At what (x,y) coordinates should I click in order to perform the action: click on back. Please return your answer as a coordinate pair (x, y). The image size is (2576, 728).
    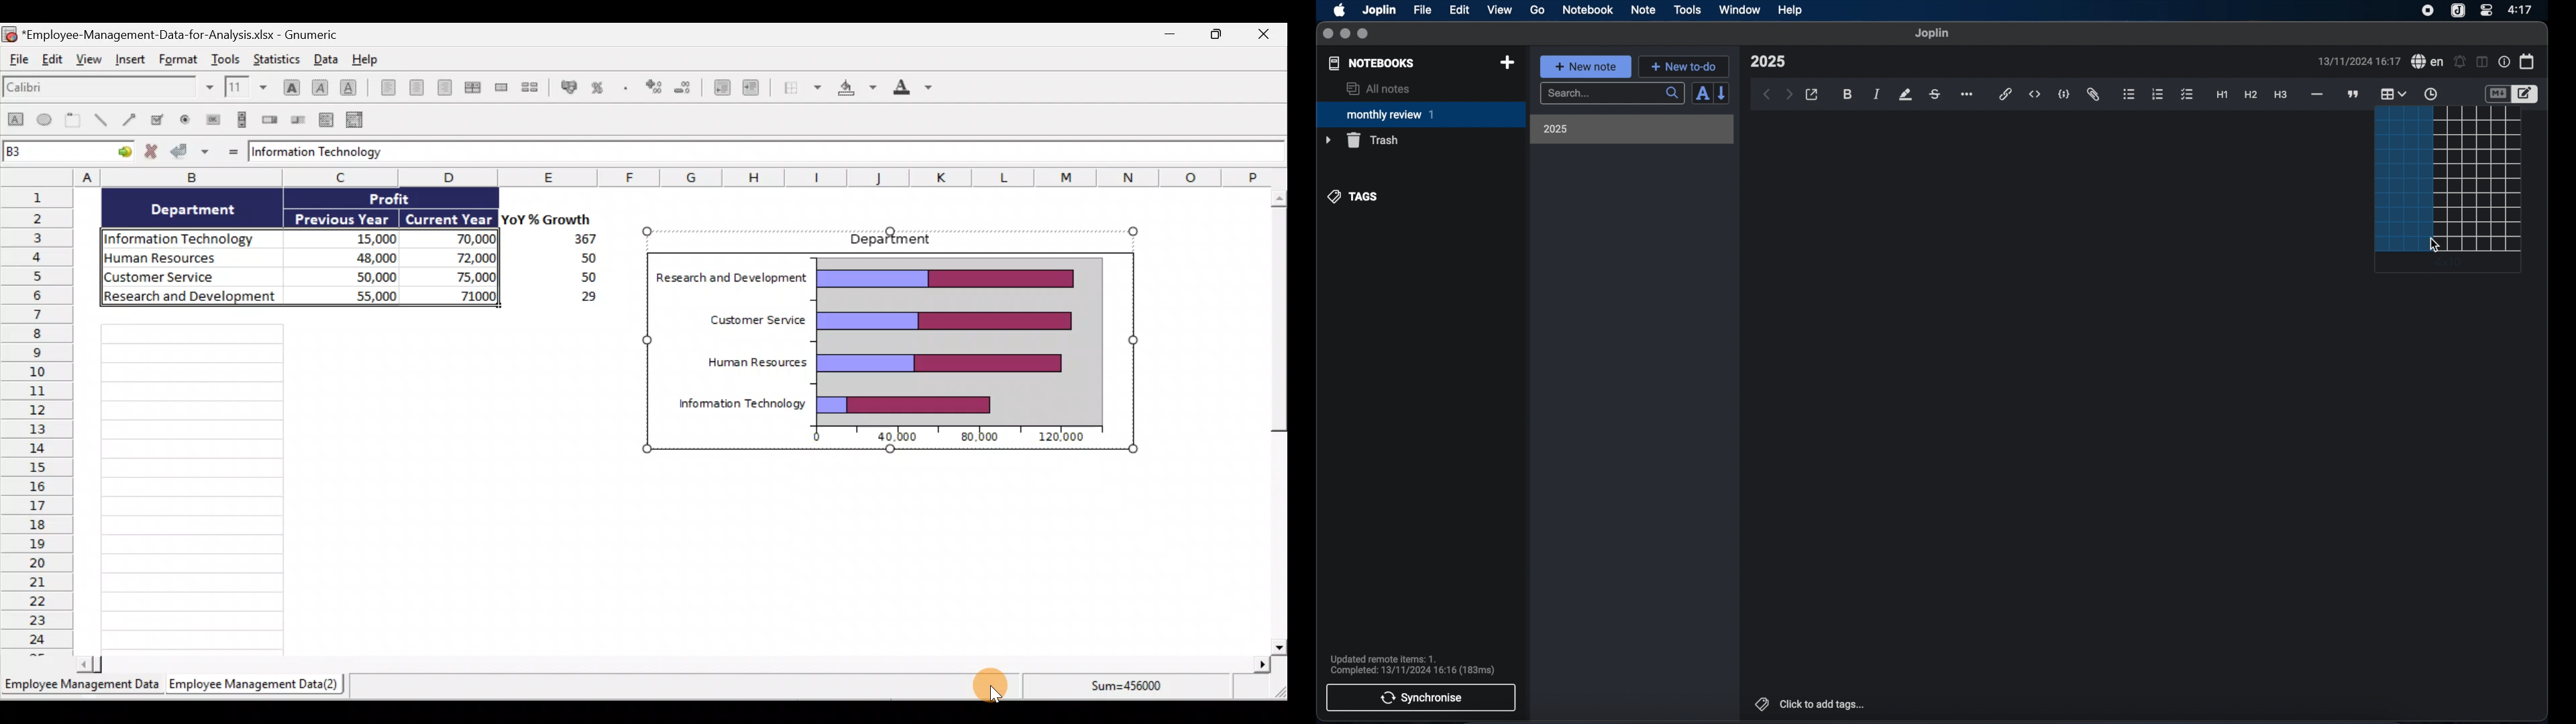
    Looking at the image, I should click on (1767, 95).